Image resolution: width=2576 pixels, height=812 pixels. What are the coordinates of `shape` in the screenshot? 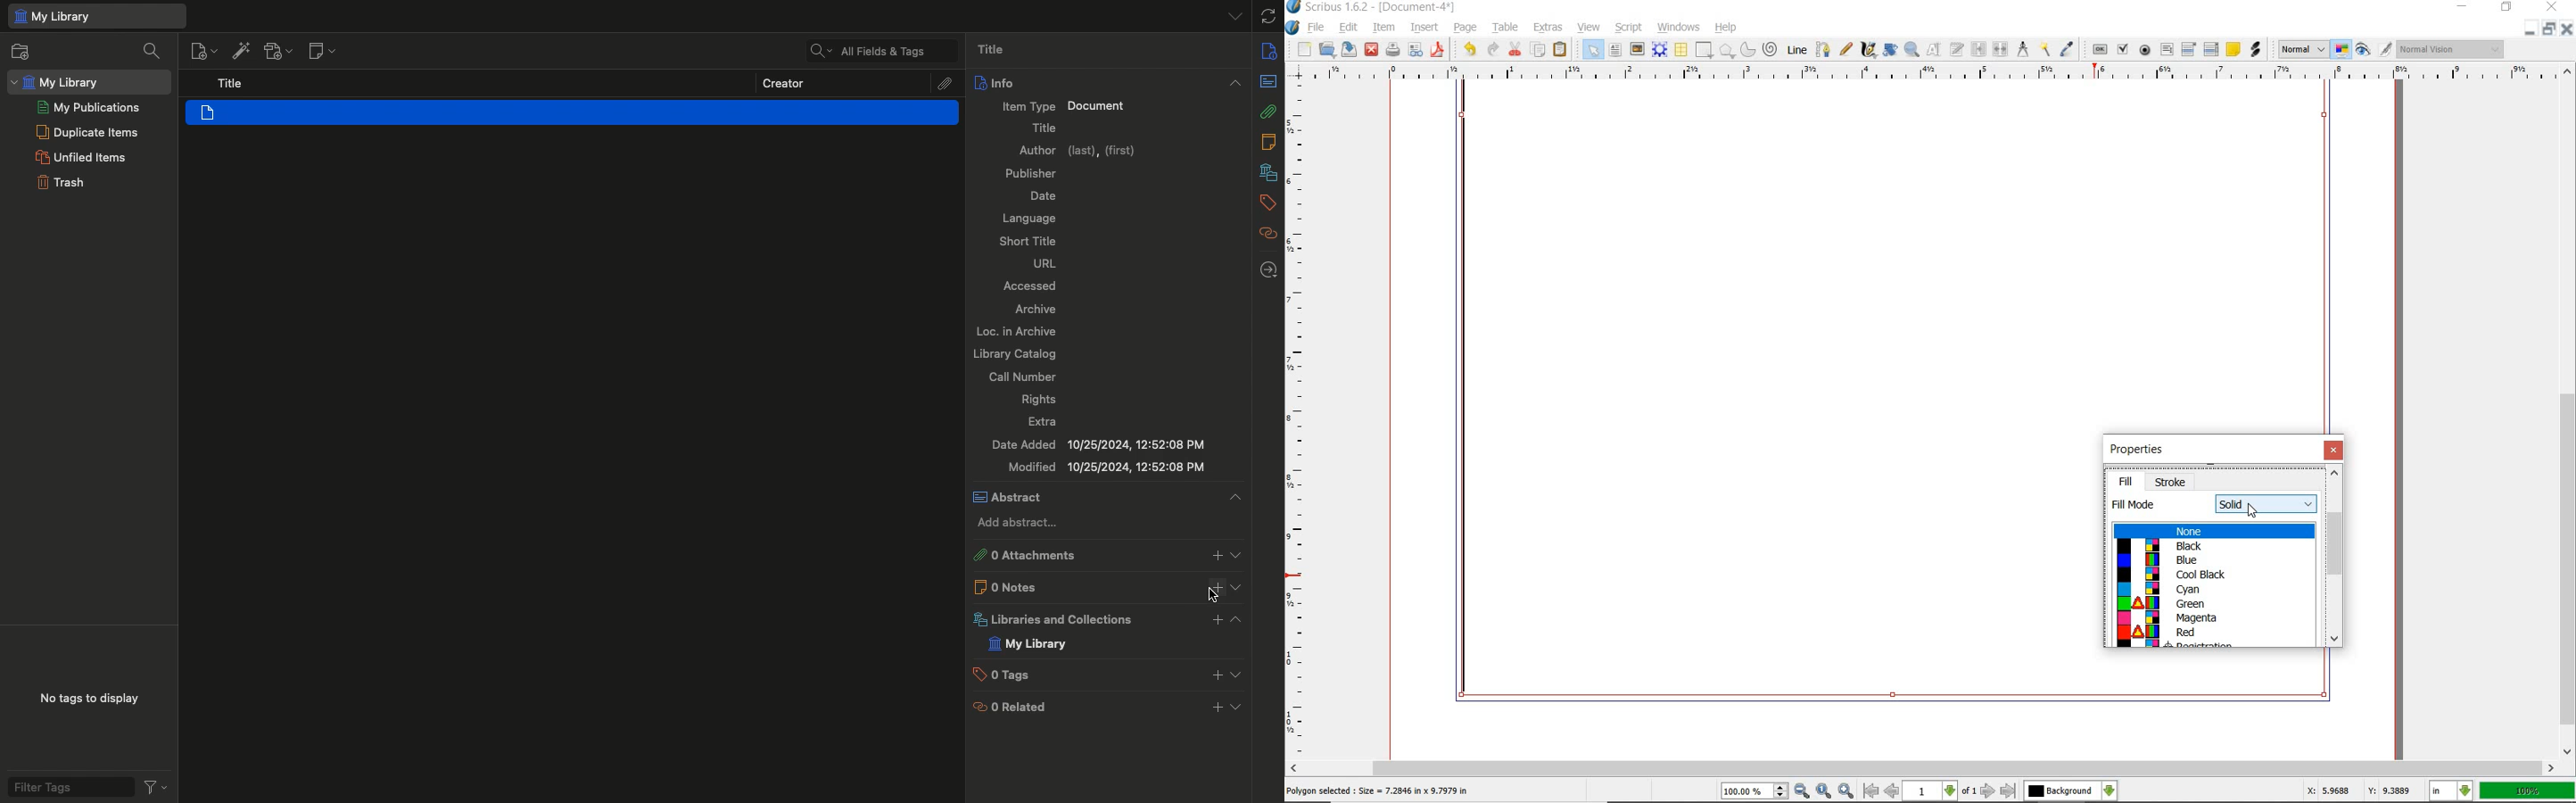 It's located at (1704, 51).